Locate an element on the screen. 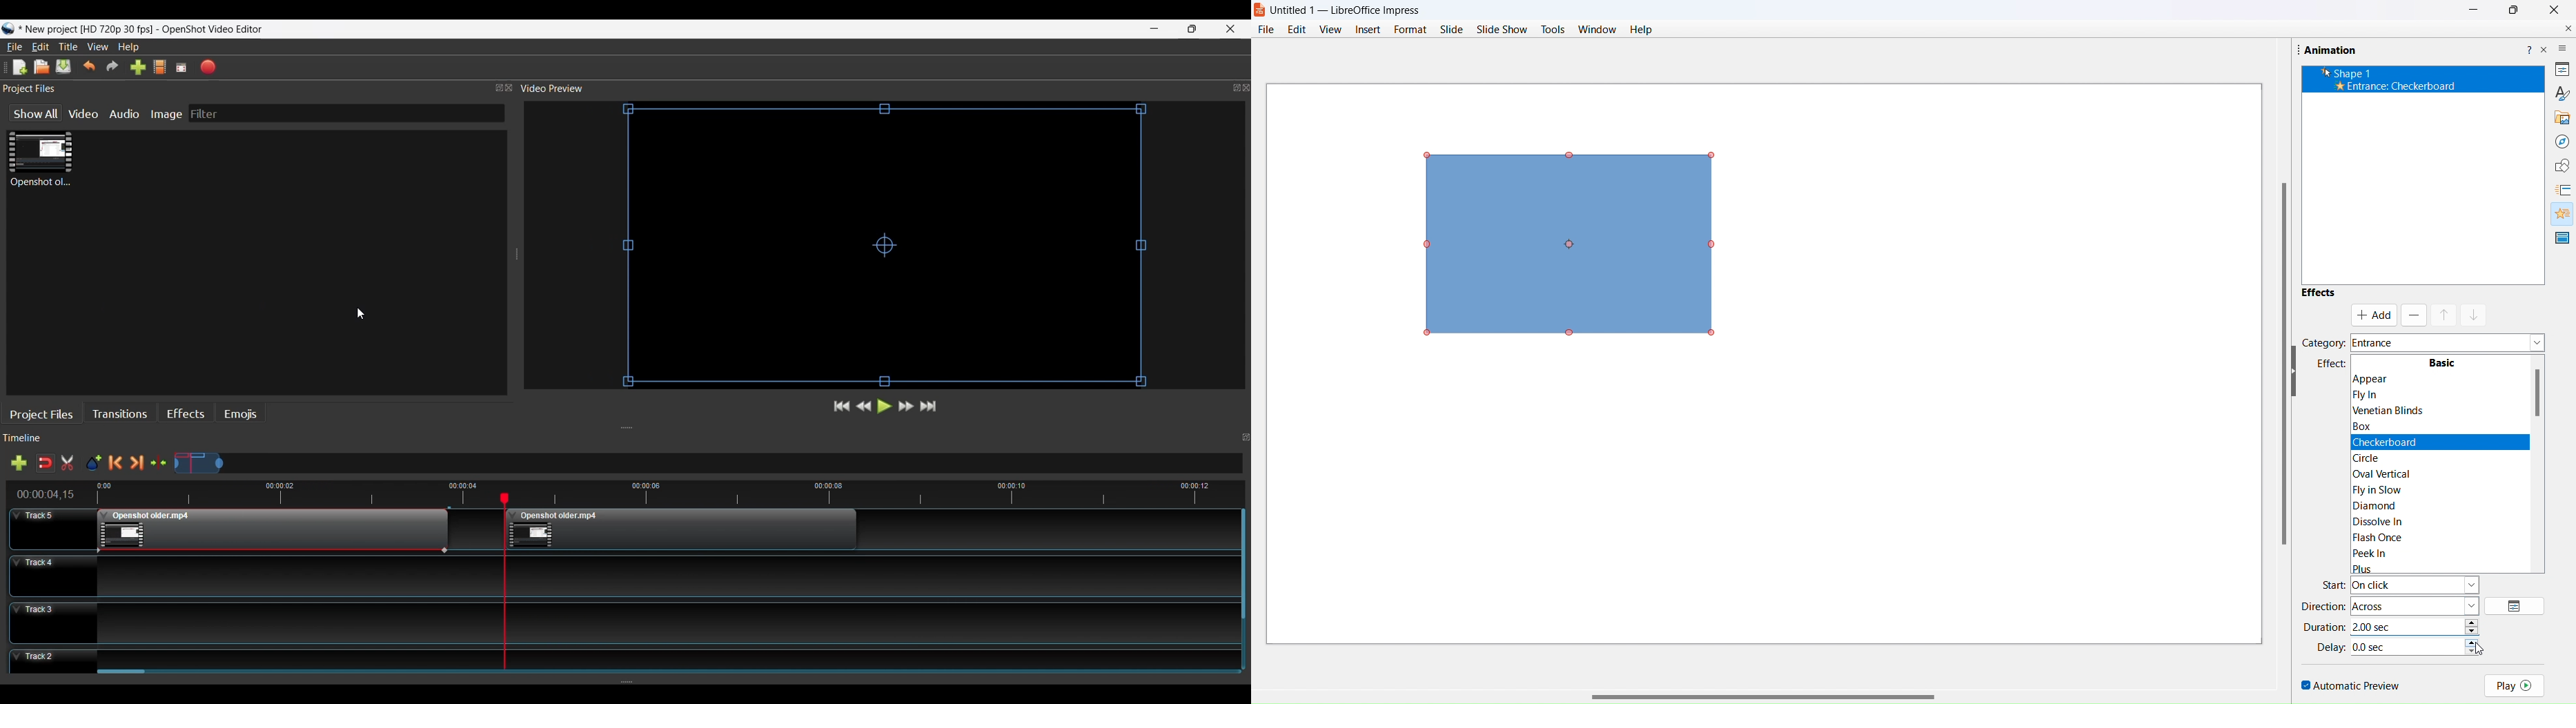 This screenshot has height=728, width=2576. Title is located at coordinates (70, 48).